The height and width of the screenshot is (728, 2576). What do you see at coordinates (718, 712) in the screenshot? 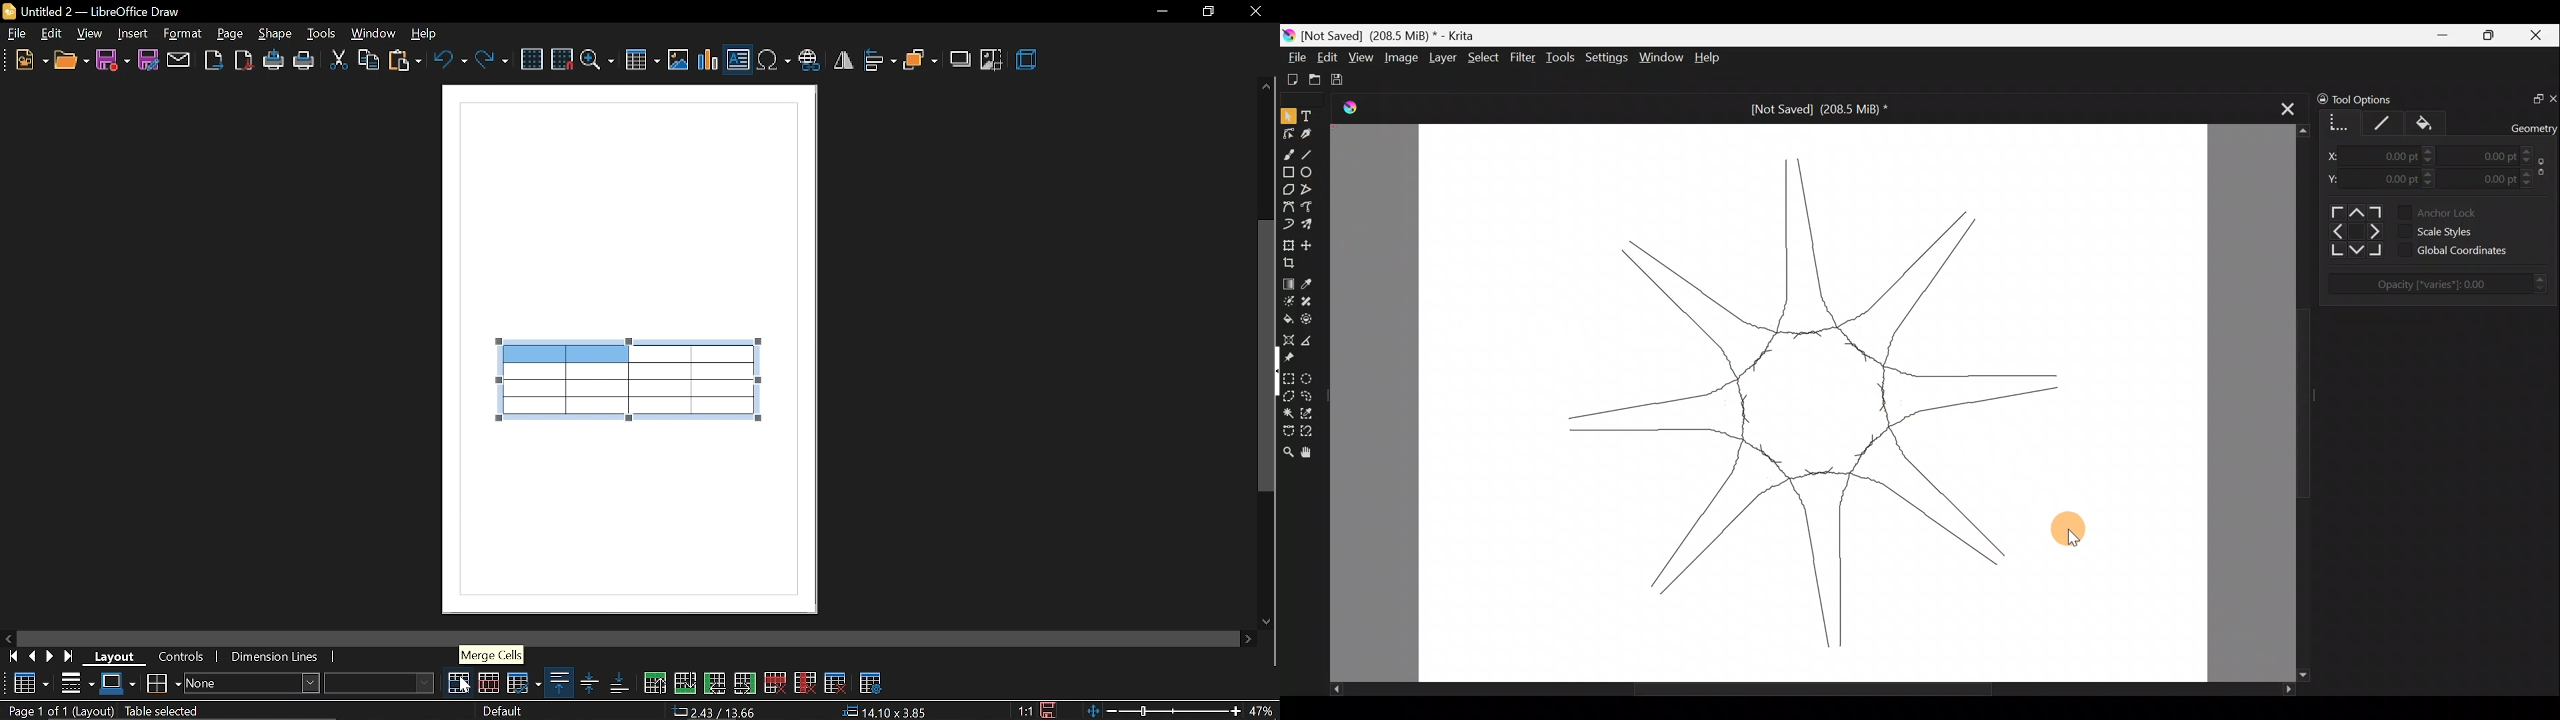
I see `2.43/13.66` at bounding box center [718, 712].